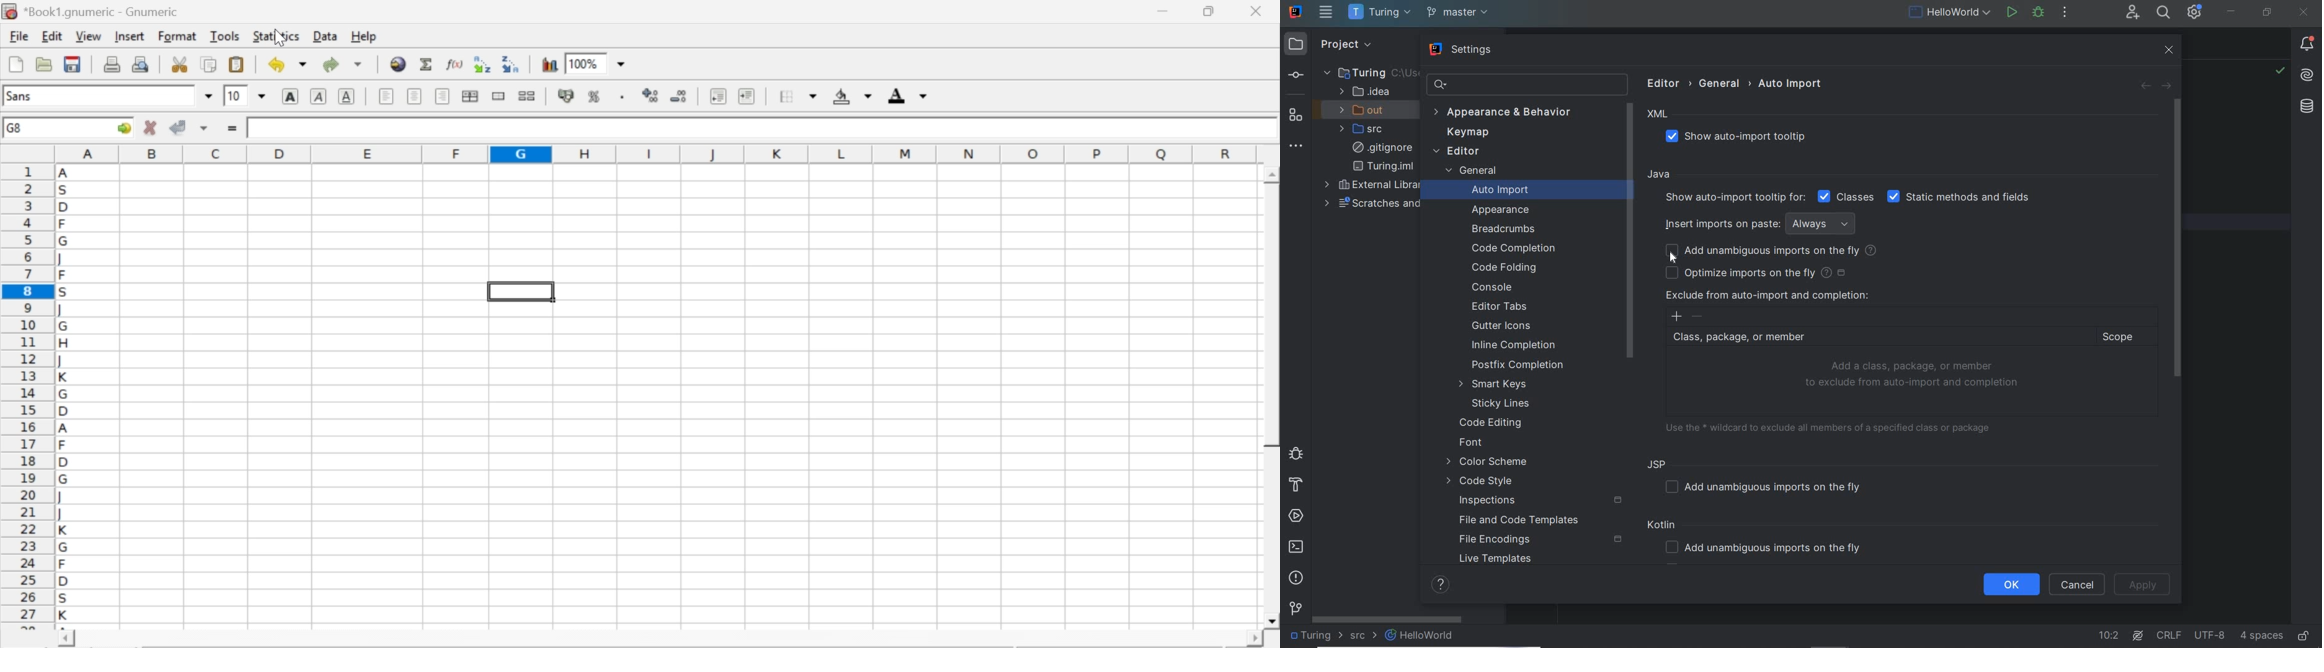  Describe the element at coordinates (499, 96) in the screenshot. I see `merge a range of cells` at that location.